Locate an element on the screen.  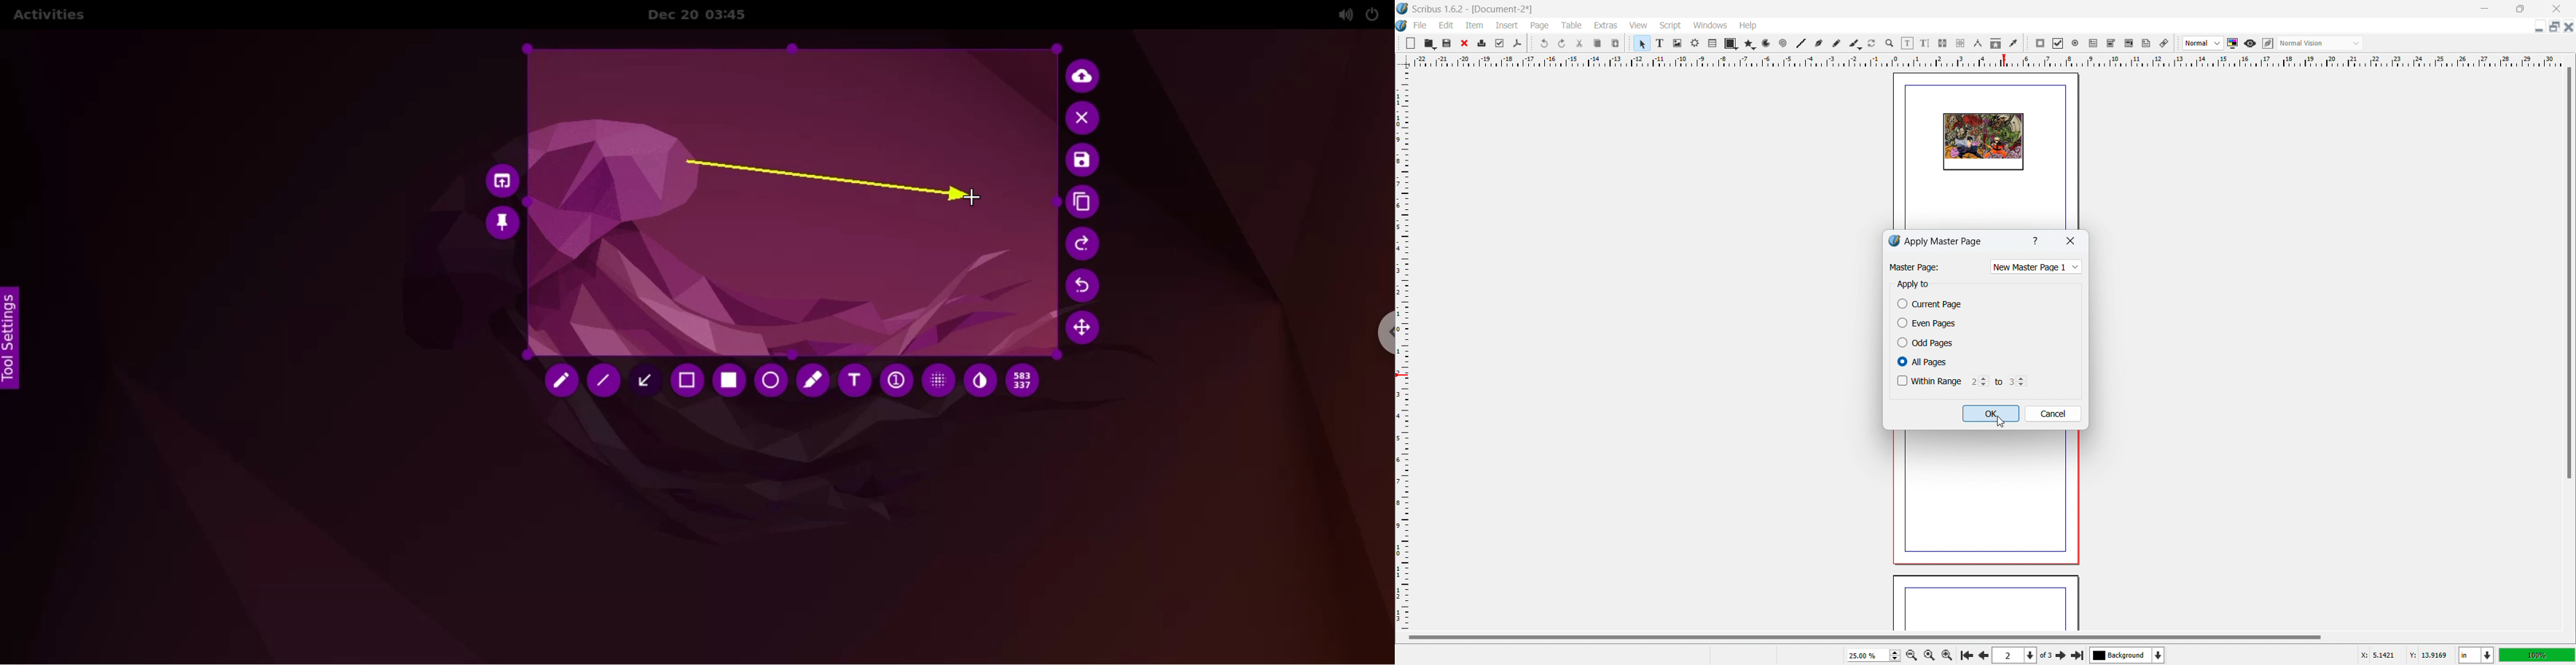
logo is located at coordinates (1894, 241).